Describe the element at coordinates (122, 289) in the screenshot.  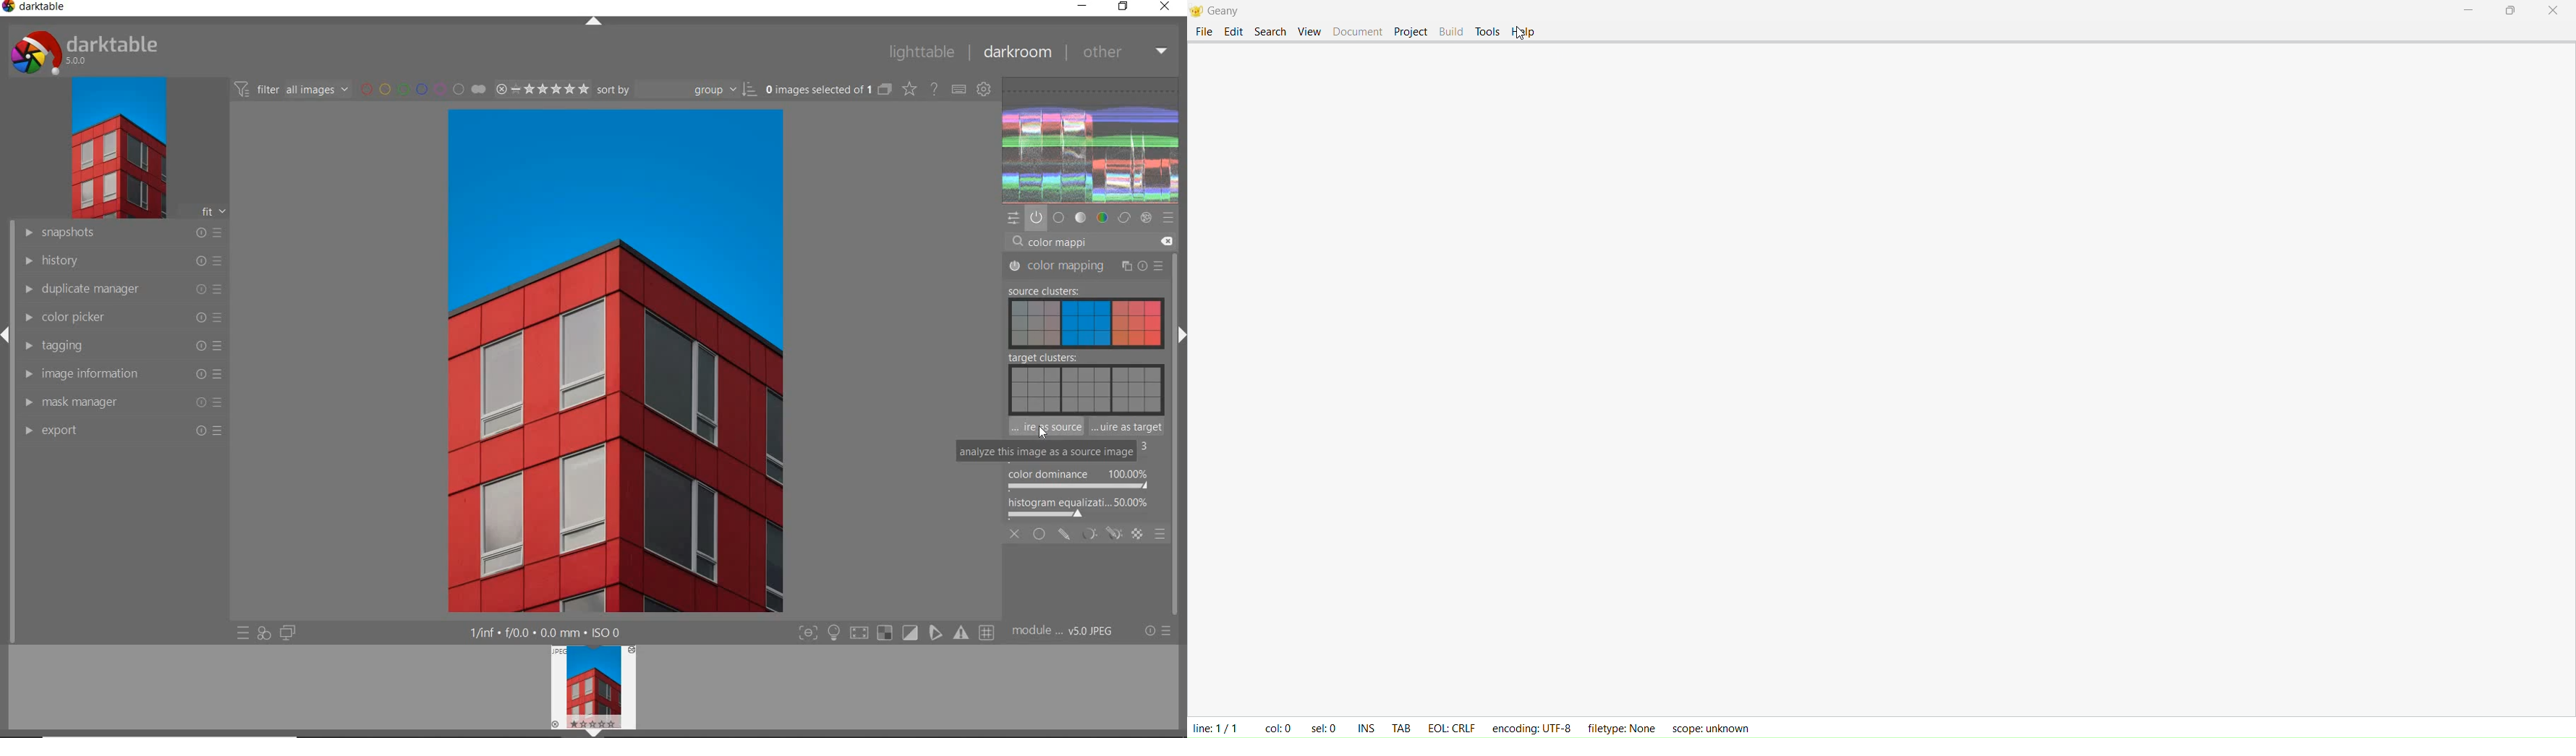
I see `duplicate manager` at that location.